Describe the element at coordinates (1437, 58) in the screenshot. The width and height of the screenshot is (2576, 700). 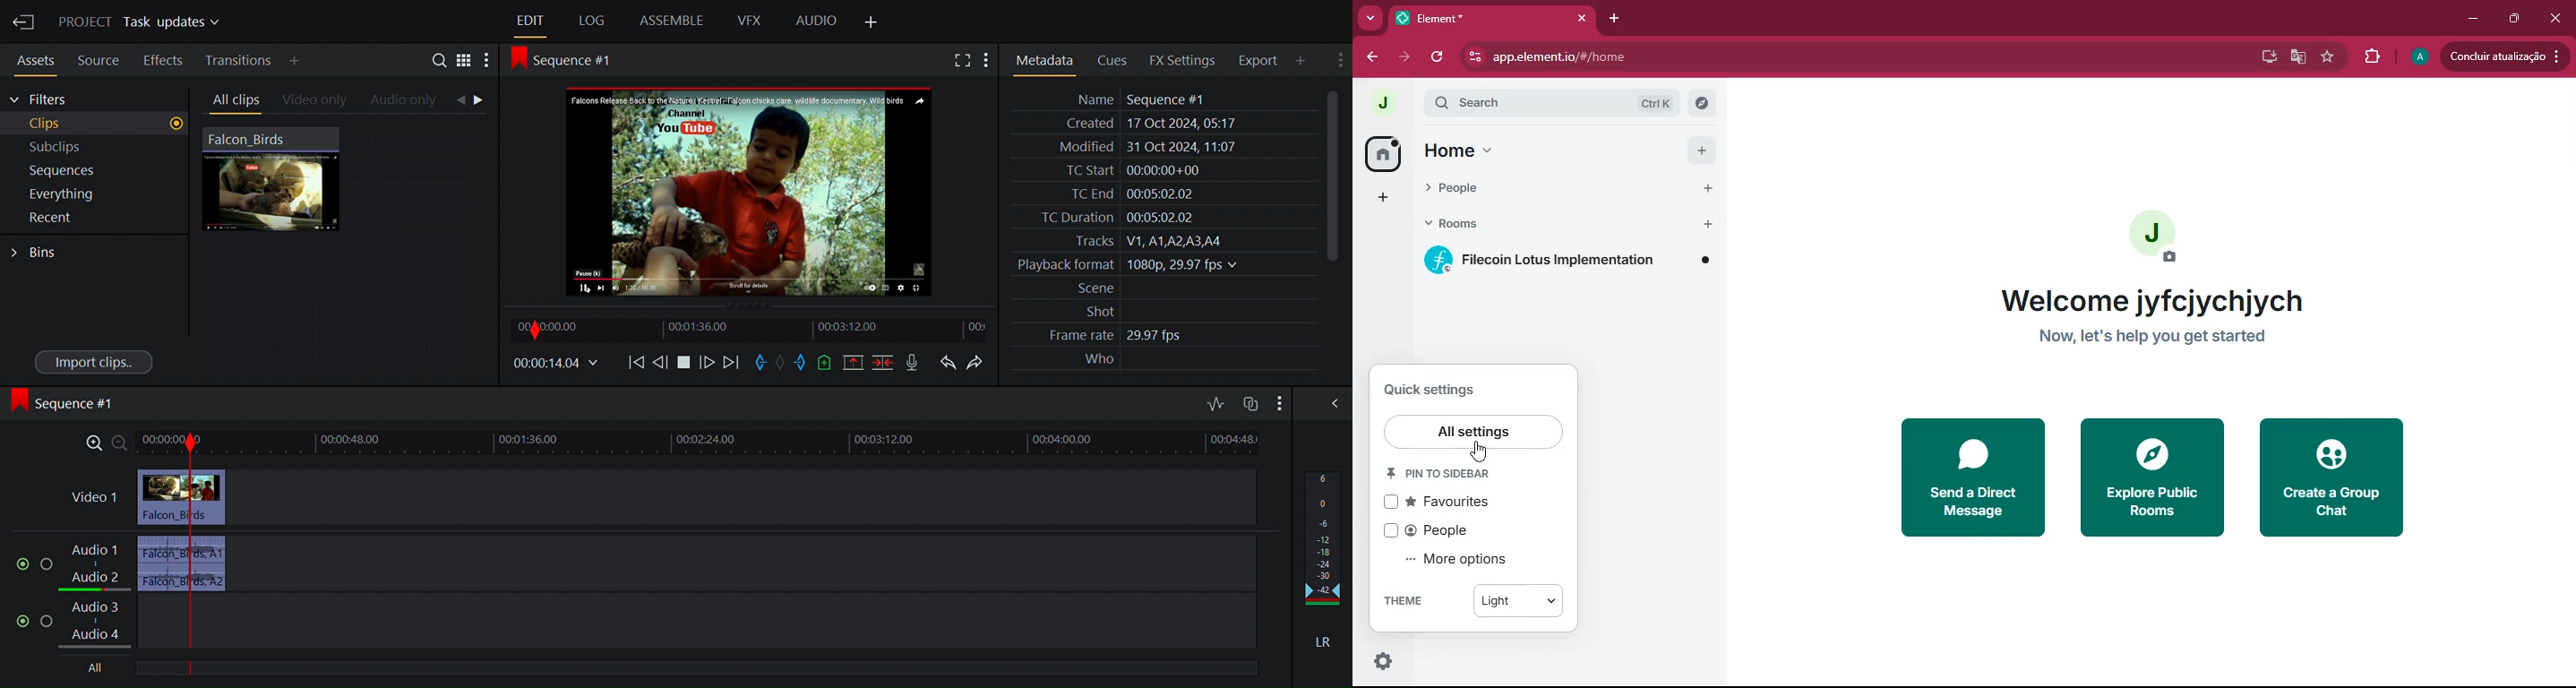
I see `refresh` at that location.